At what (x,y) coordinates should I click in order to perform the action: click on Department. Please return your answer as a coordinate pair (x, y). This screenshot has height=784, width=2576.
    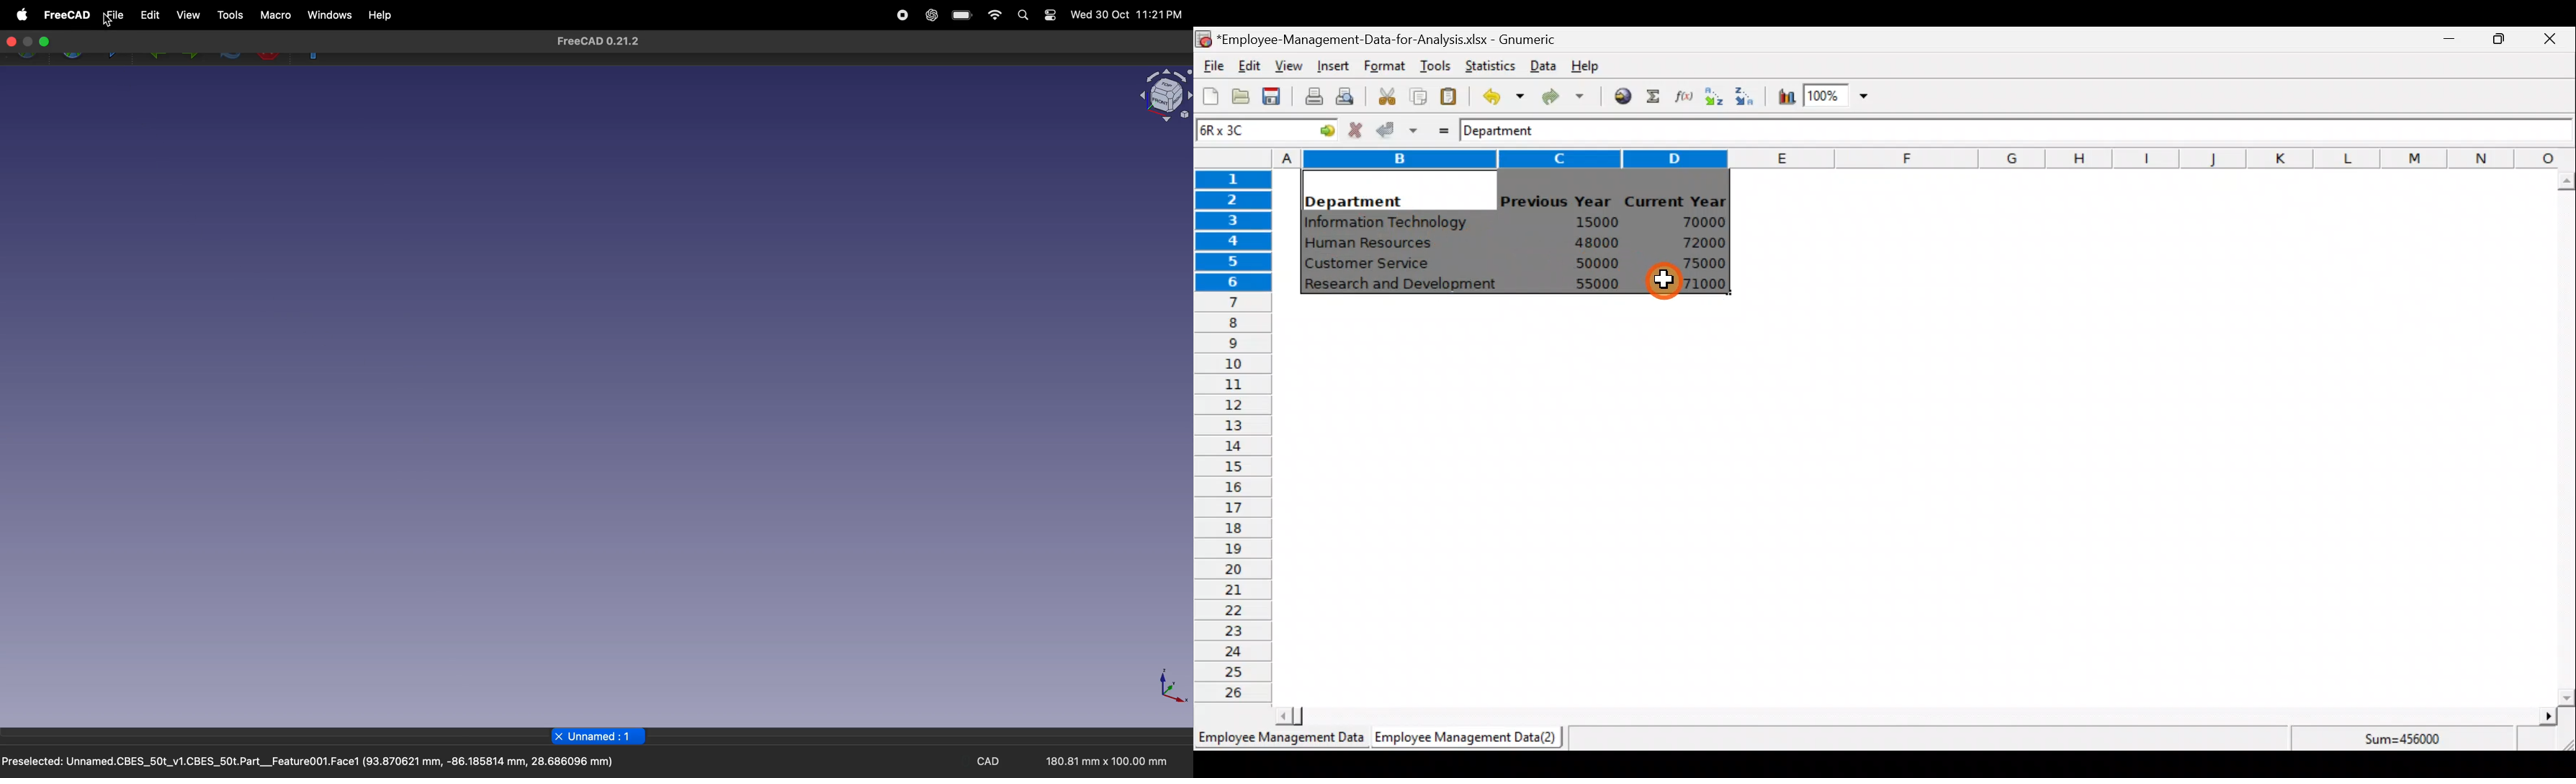
    Looking at the image, I should click on (1508, 130).